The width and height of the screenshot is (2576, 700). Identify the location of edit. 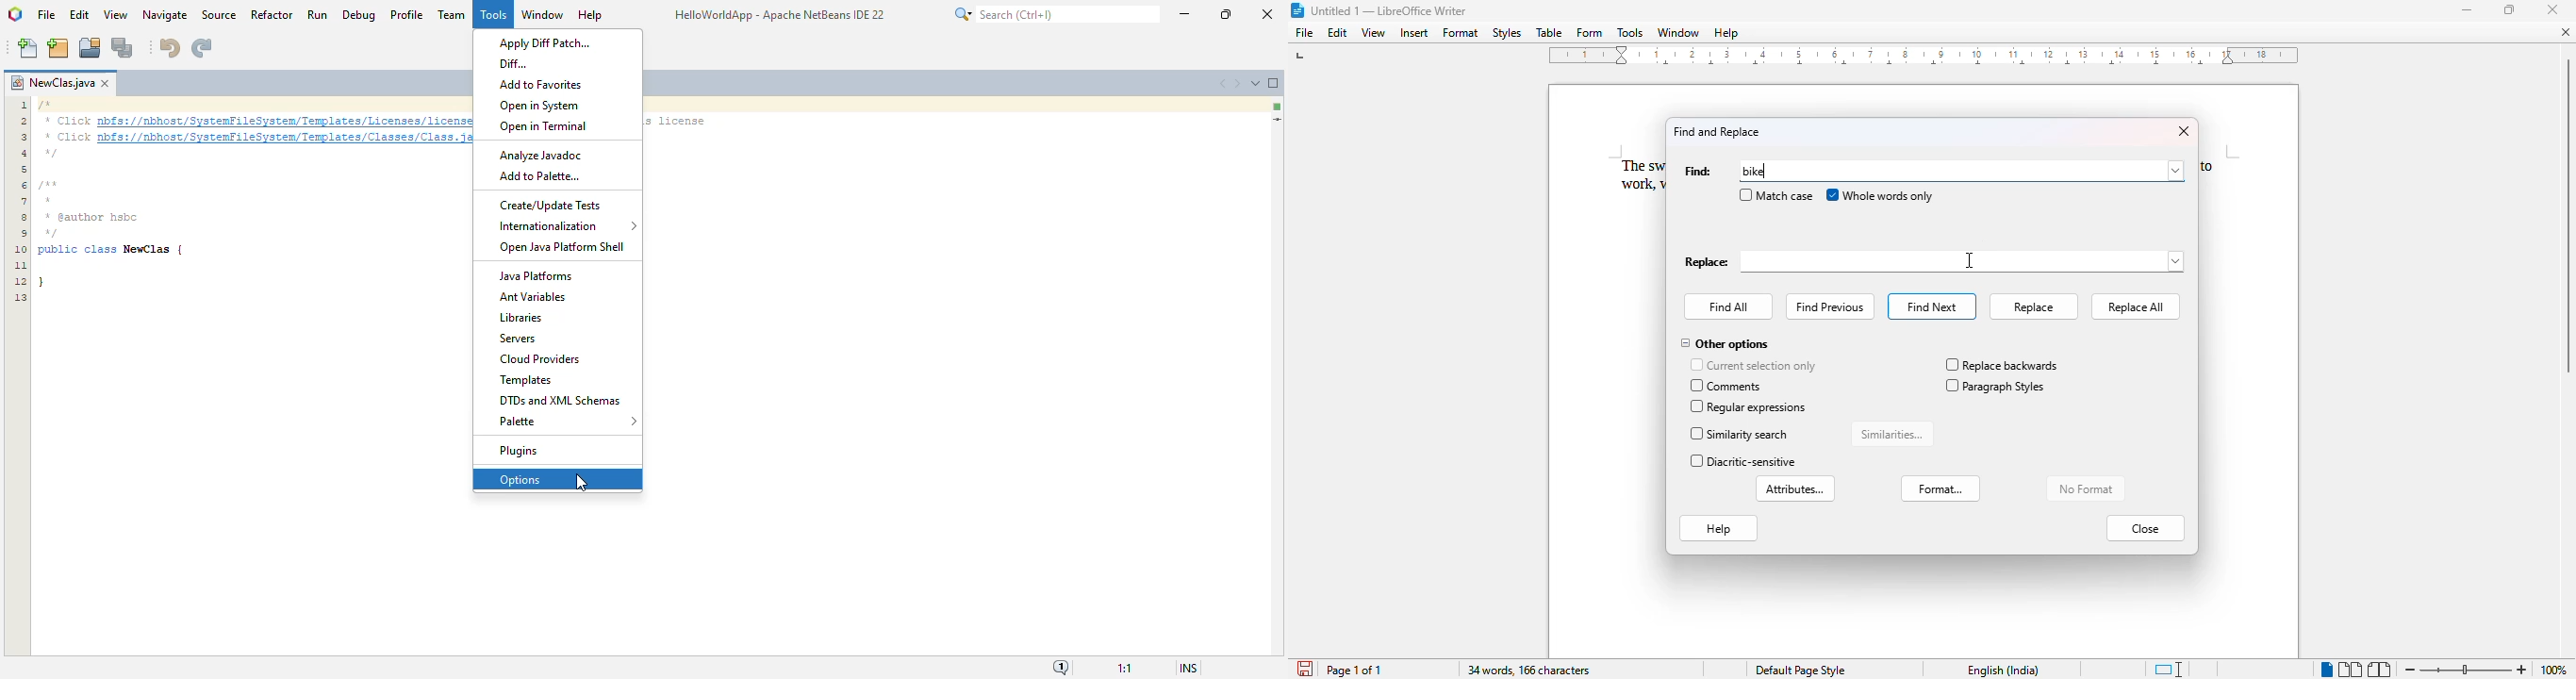
(1338, 32).